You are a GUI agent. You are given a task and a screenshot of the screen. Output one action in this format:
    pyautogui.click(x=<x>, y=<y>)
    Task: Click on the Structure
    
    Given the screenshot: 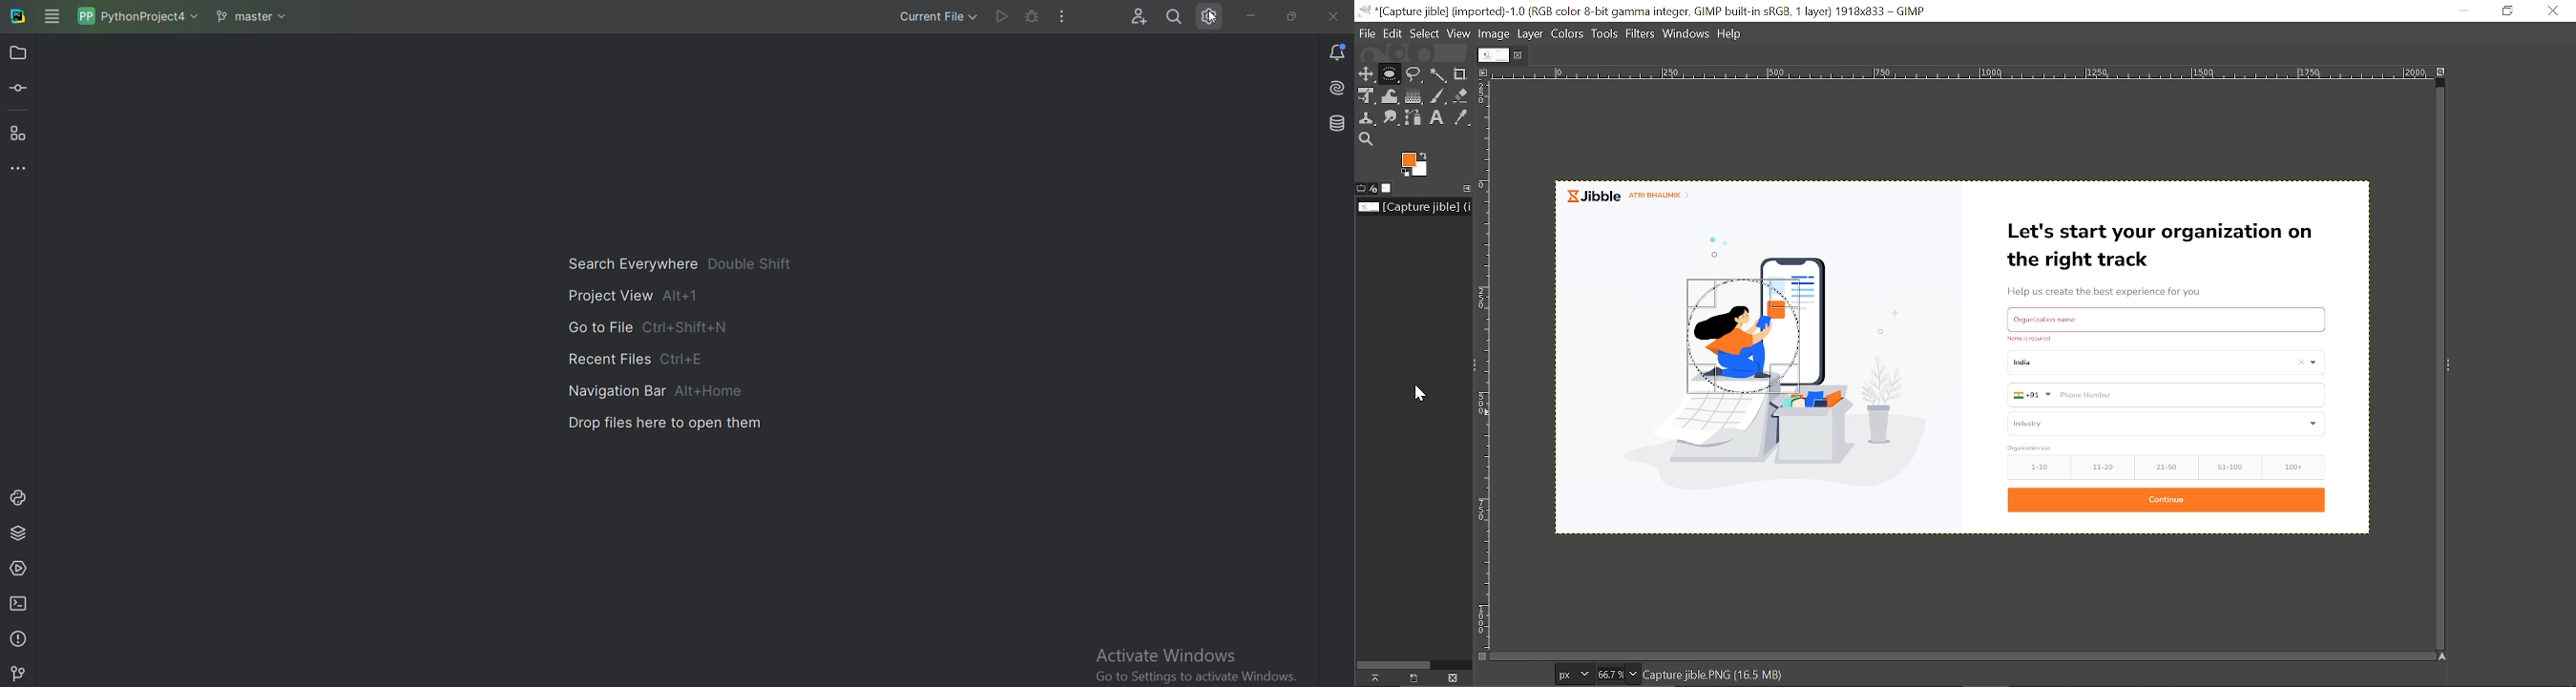 What is the action you would take?
    pyautogui.click(x=22, y=133)
    